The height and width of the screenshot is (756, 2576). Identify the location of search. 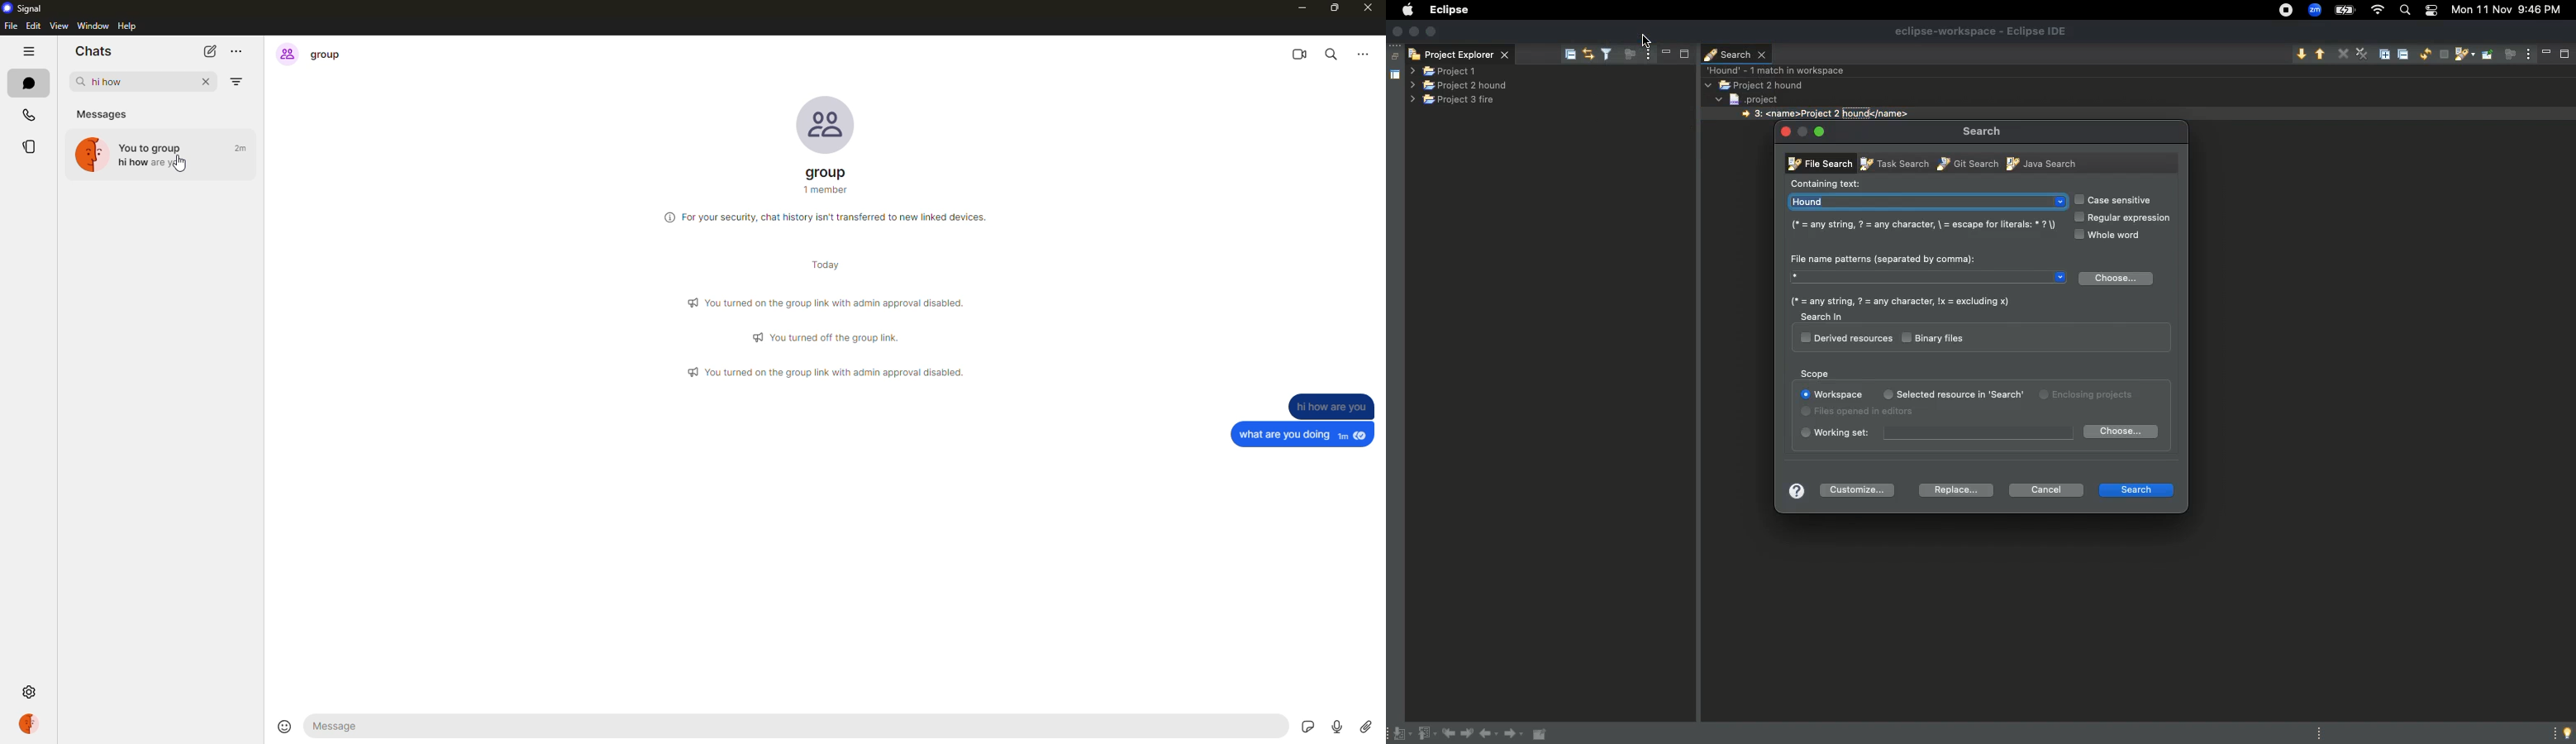
(1332, 53).